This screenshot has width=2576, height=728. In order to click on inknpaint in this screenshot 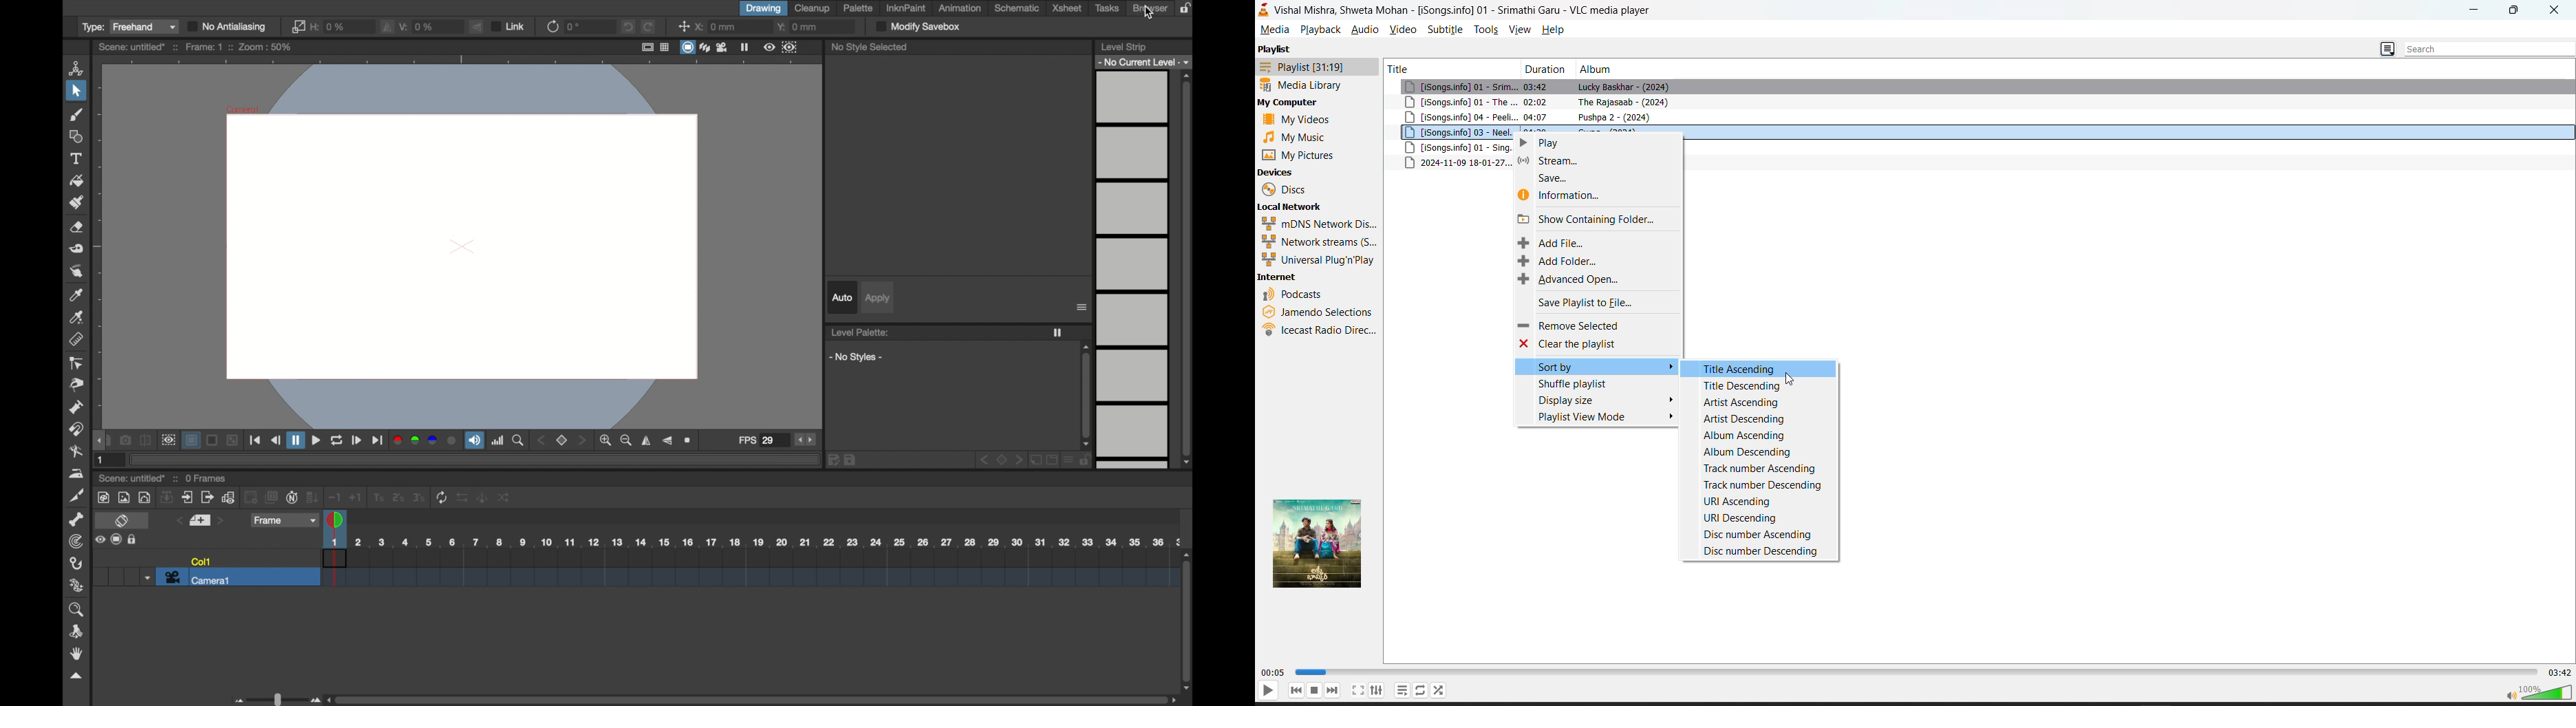, I will do `click(905, 8)`.